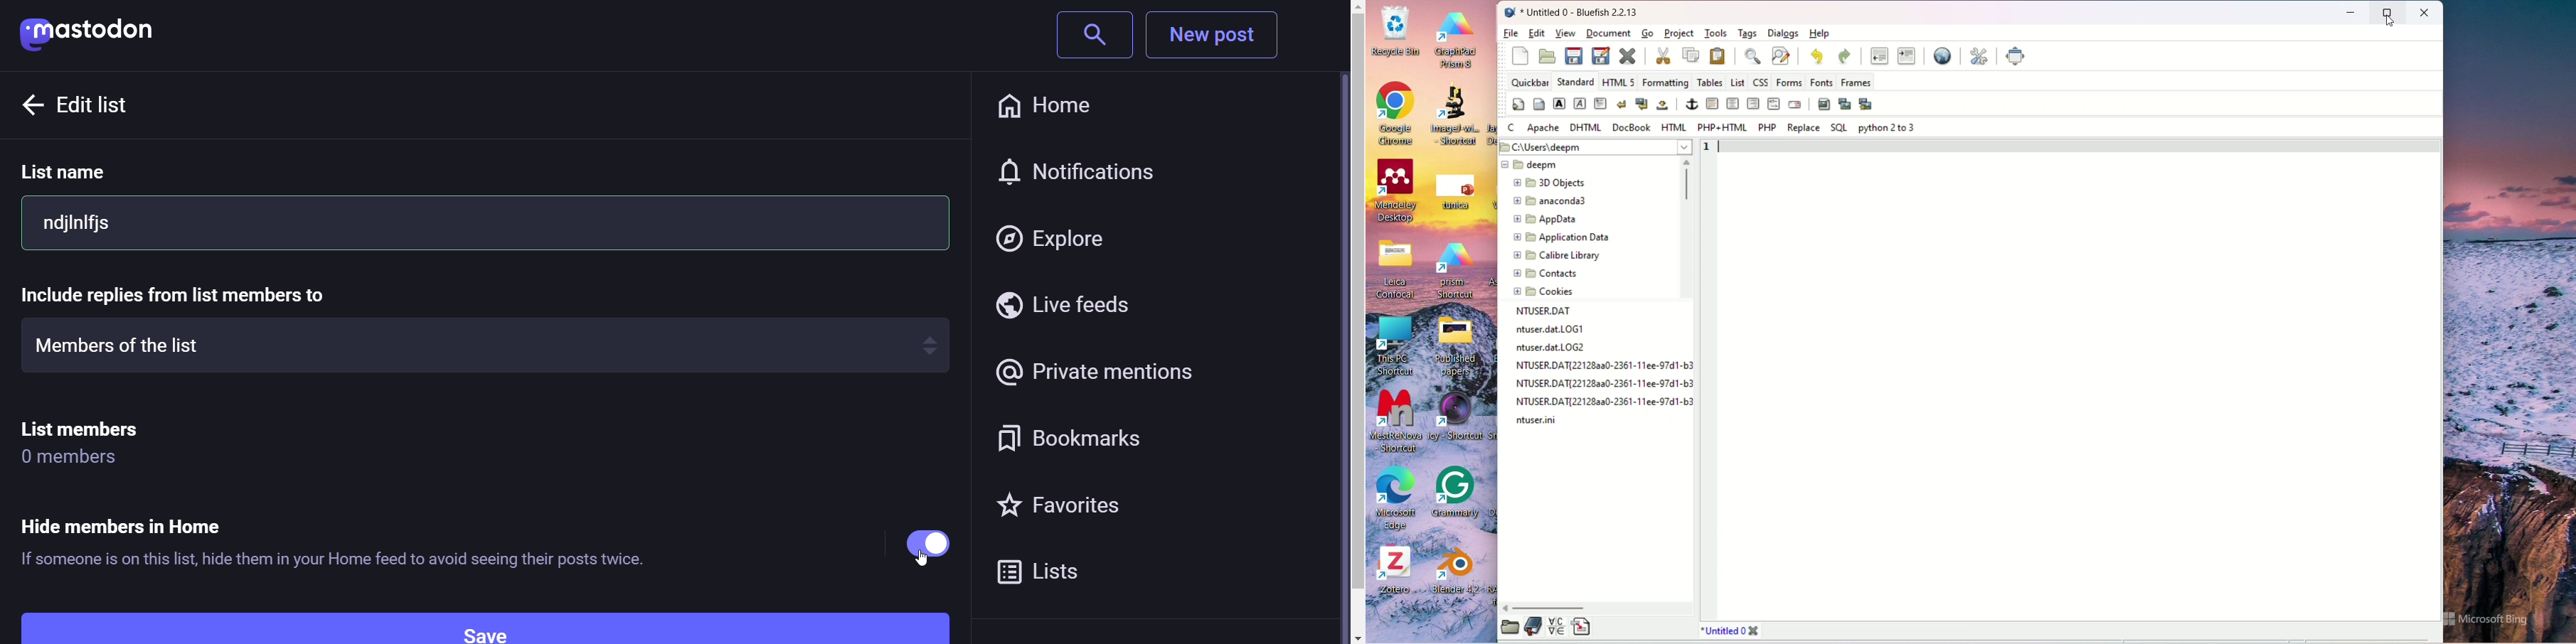 The image size is (2576, 644). Describe the element at coordinates (1690, 55) in the screenshot. I see `copy` at that location.